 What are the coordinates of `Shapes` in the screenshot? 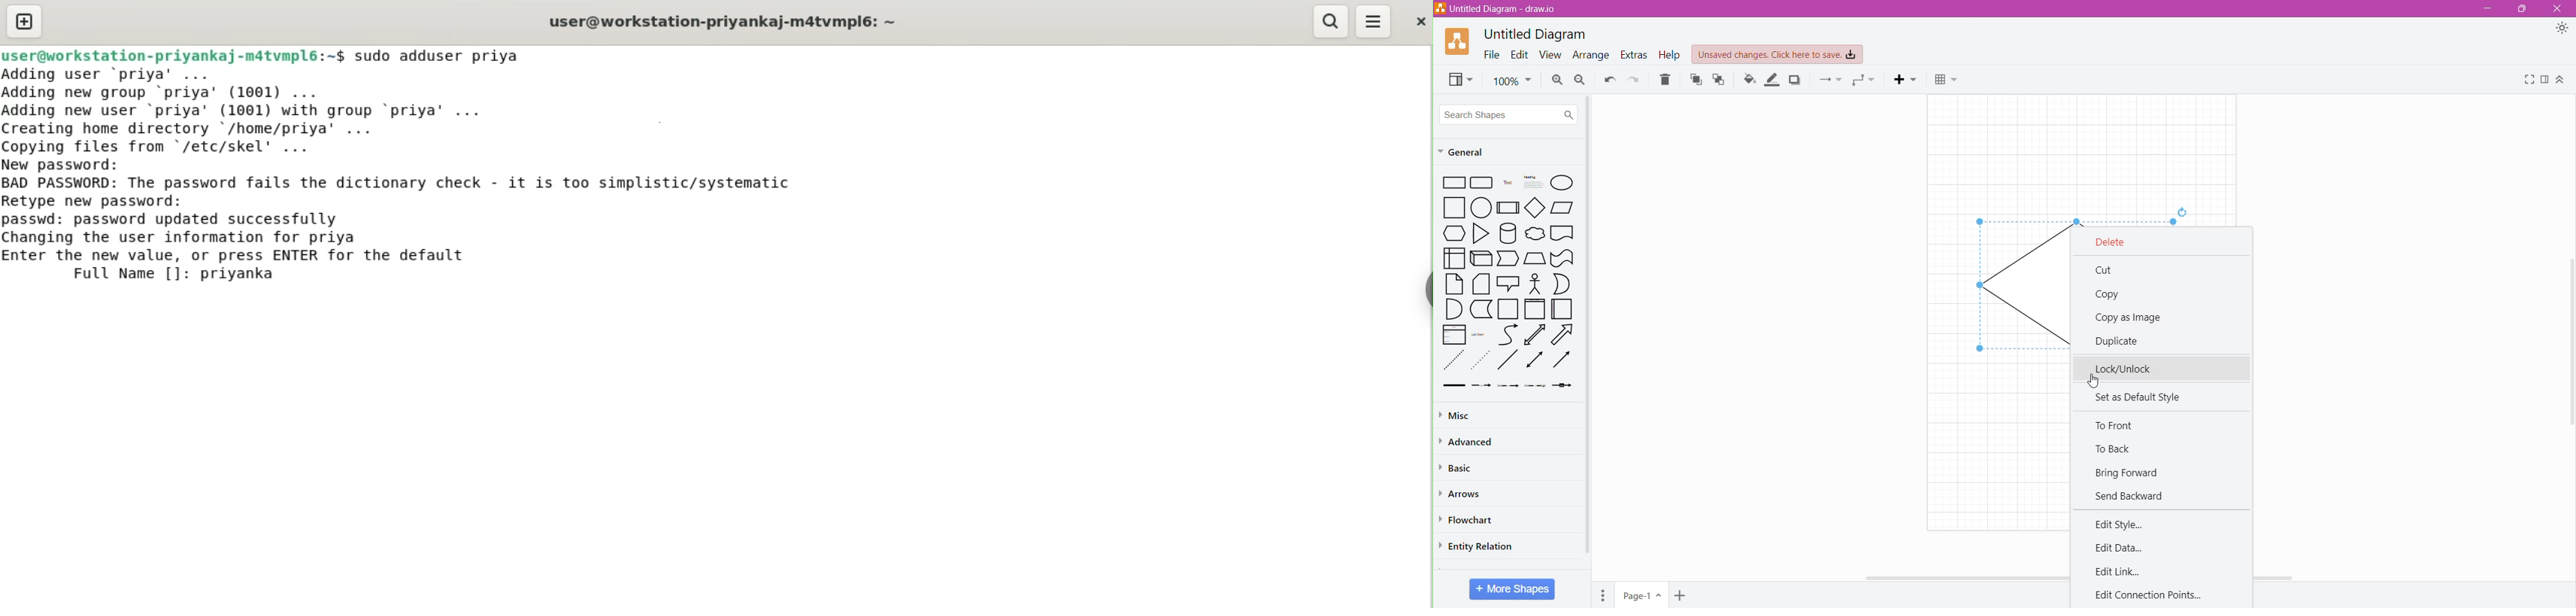 It's located at (1509, 283).